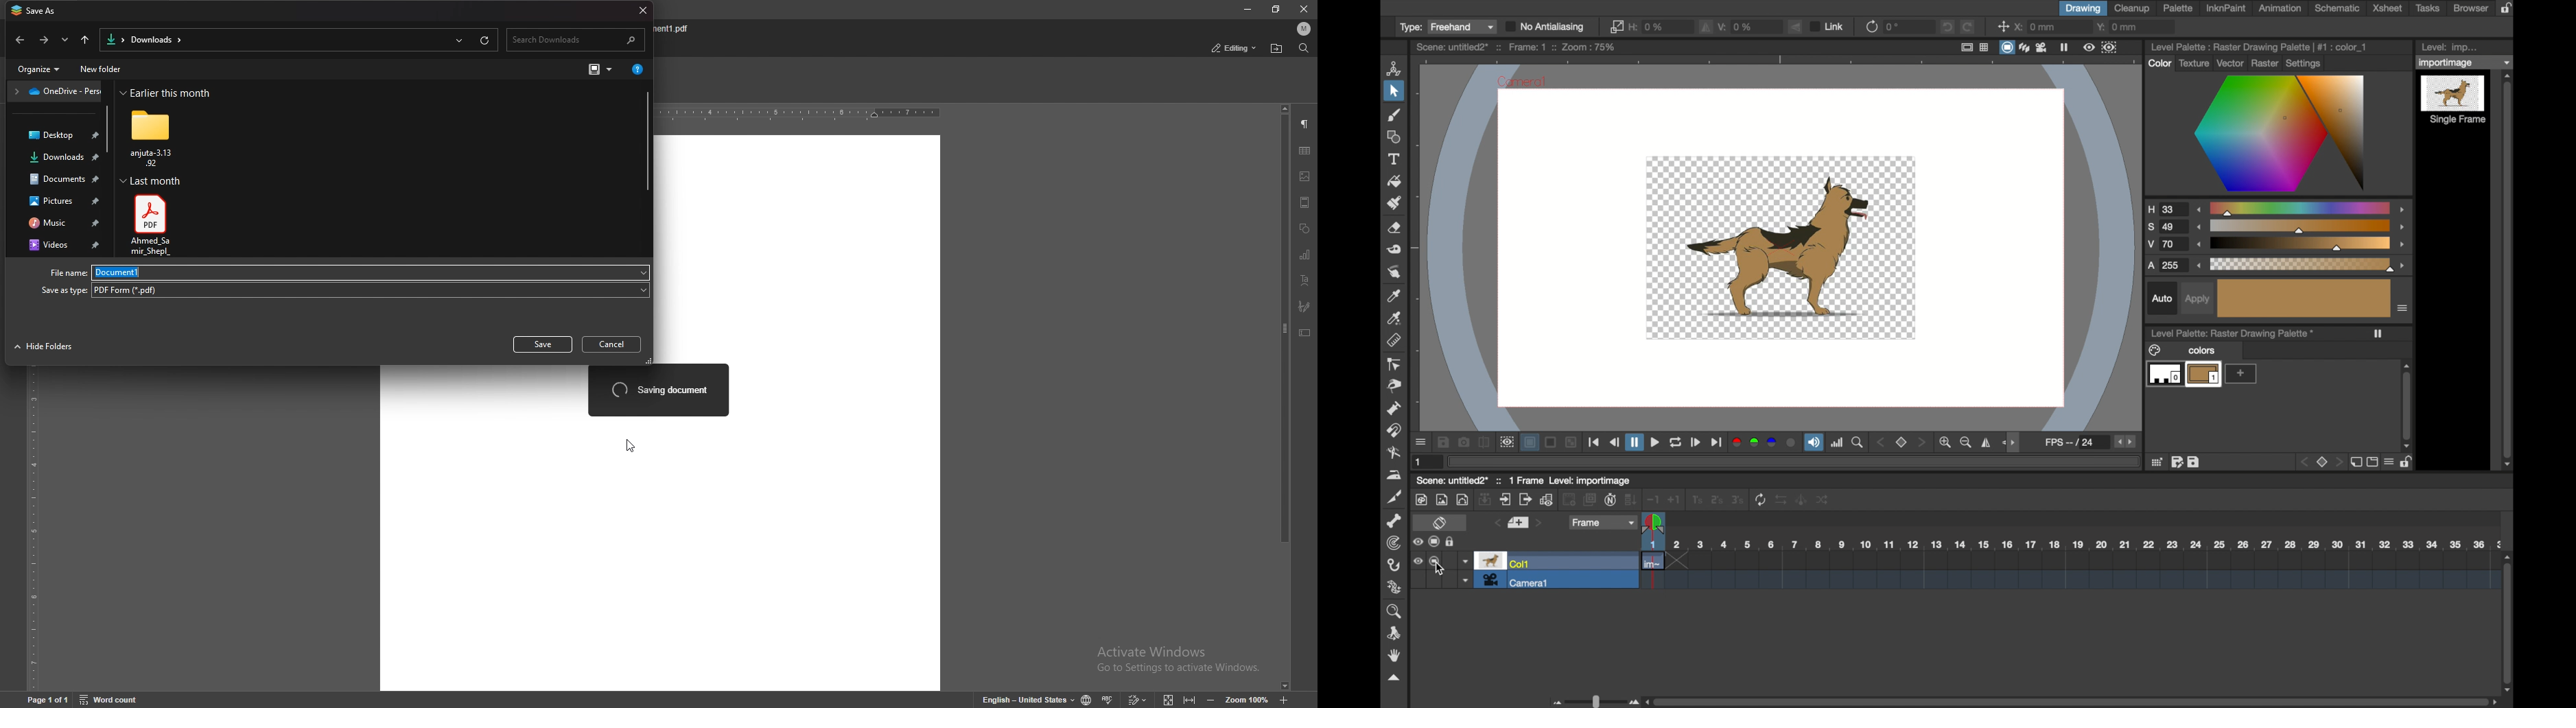  I want to click on text art, so click(1306, 280).